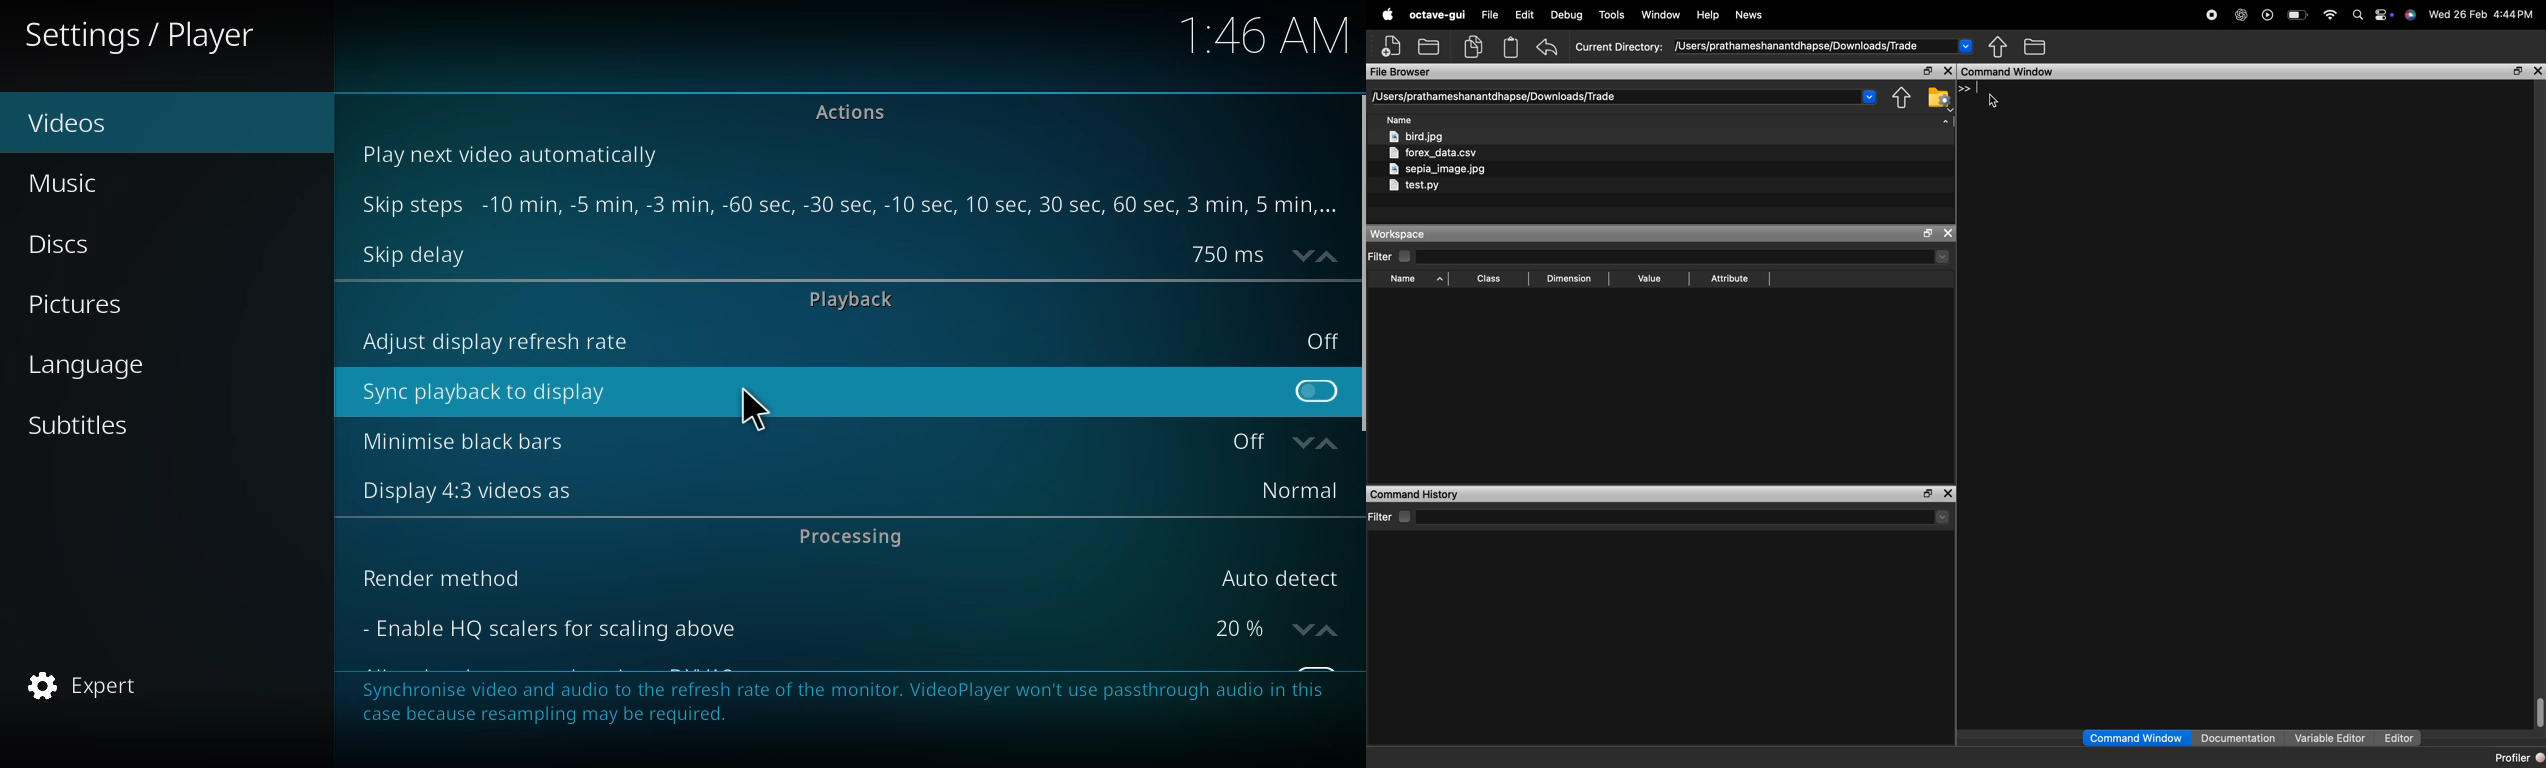 The height and width of the screenshot is (784, 2548). What do you see at coordinates (489, 341) in the screenshot?
I see `adjust display refresh rate` at bounding box center [489, 341].